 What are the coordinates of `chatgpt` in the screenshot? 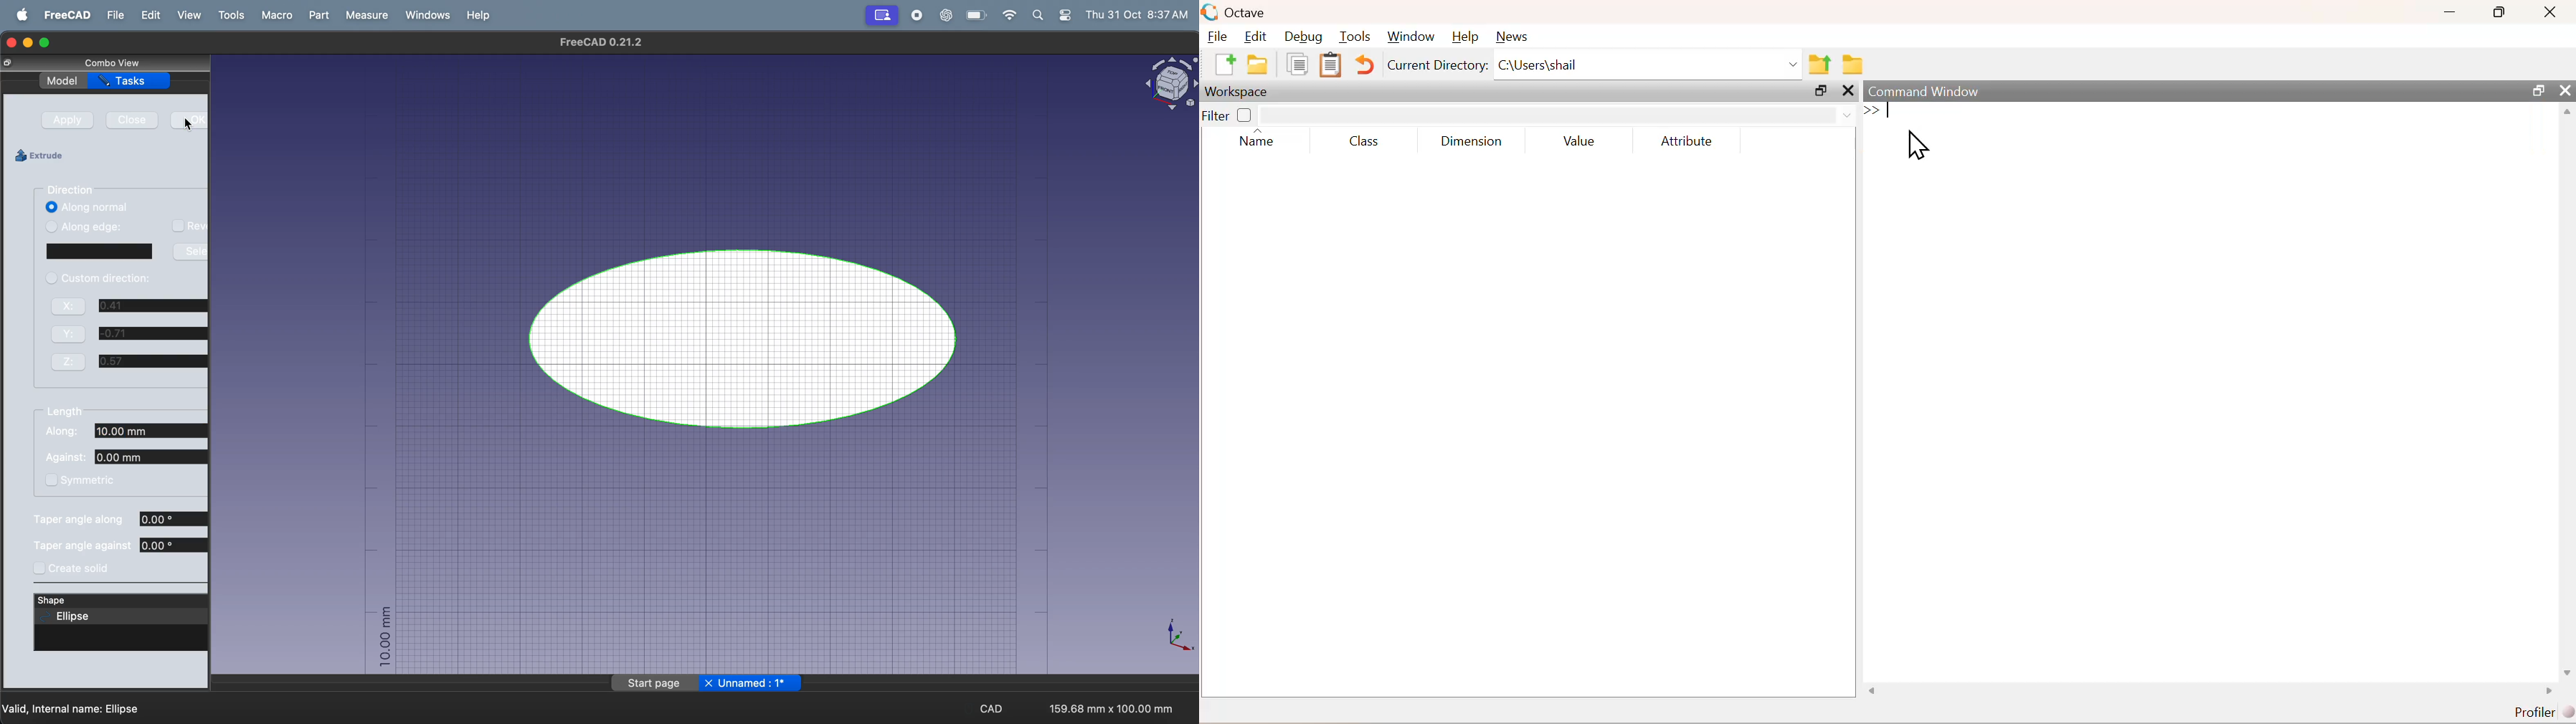 It's located at (942, 15).